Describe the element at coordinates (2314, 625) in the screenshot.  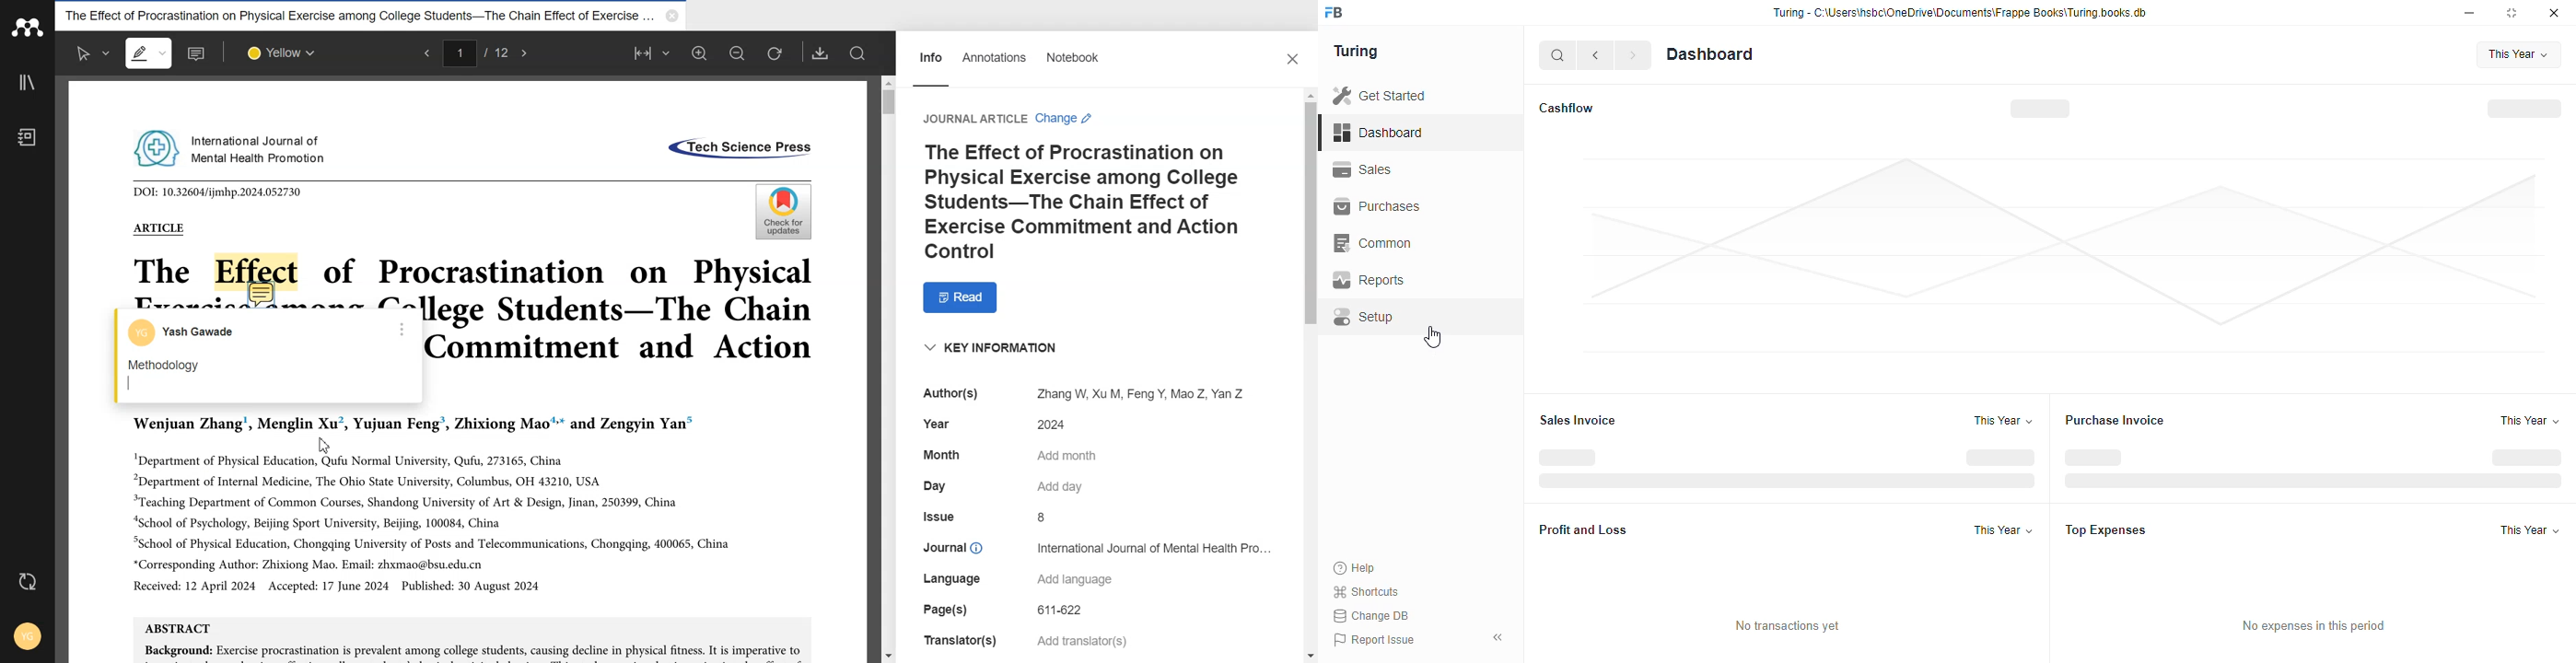
I see `no expenses in this period` at that location.